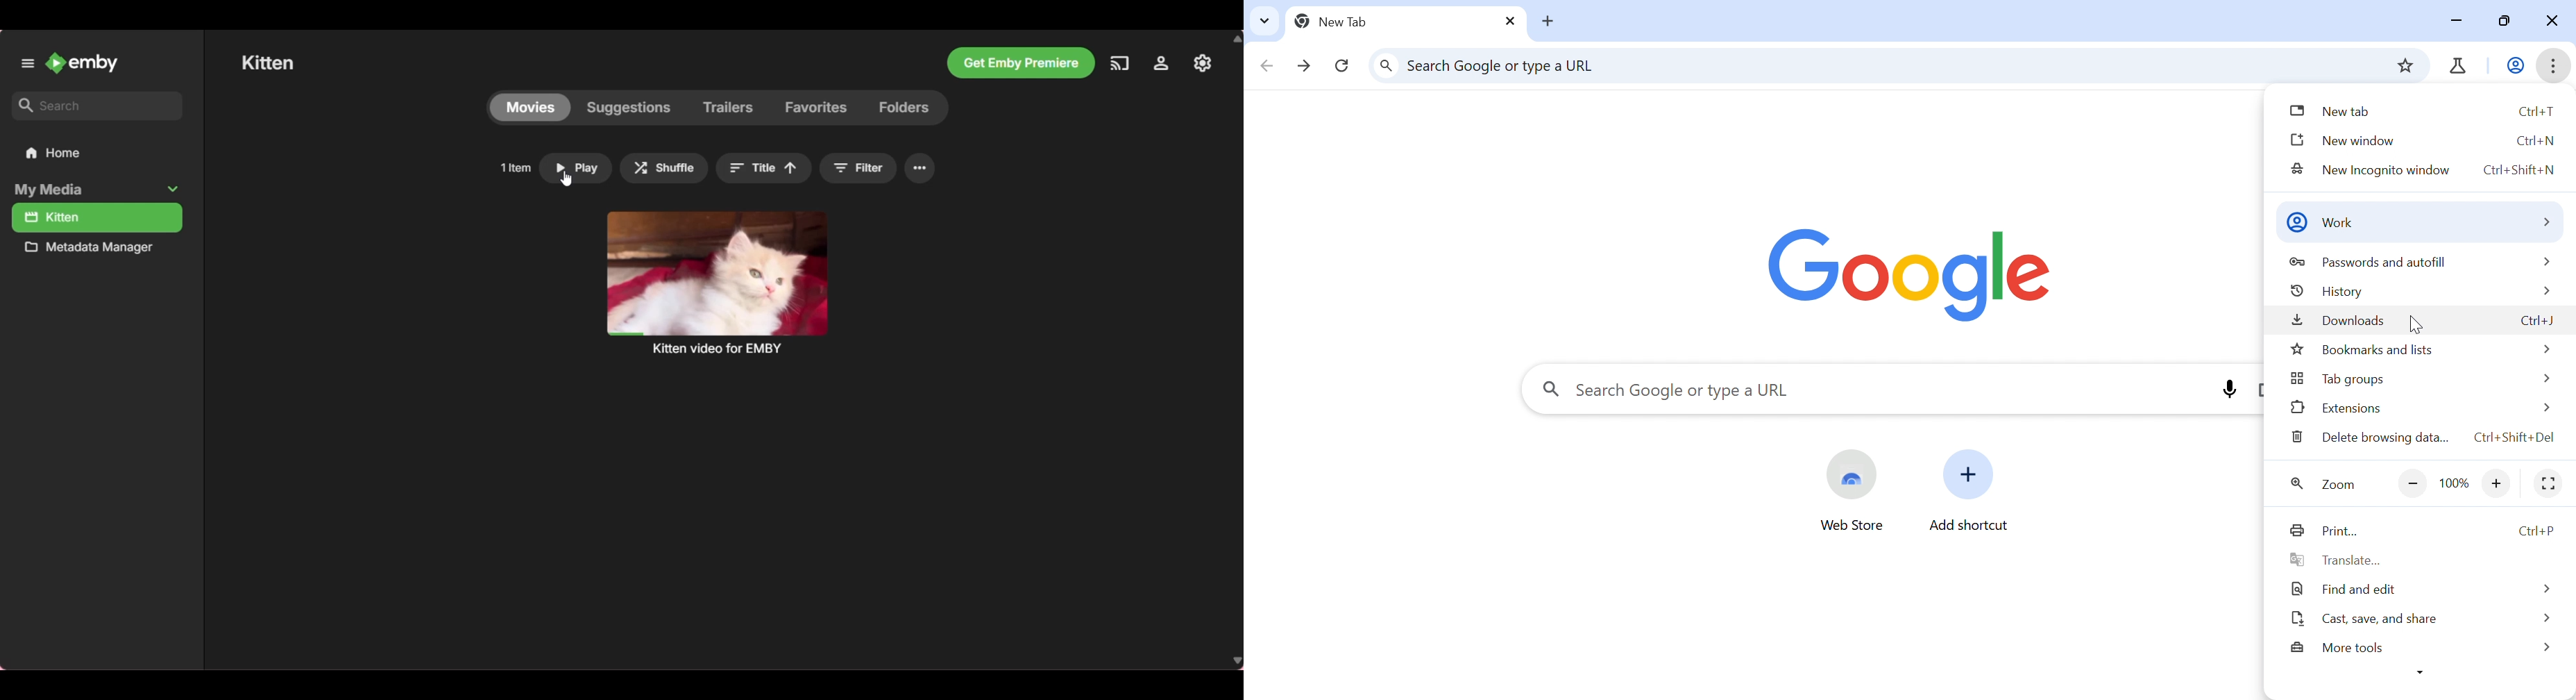  Describe the element at coordinates (2346, 590) in the screenshot. I see `Find and edit` at that location.